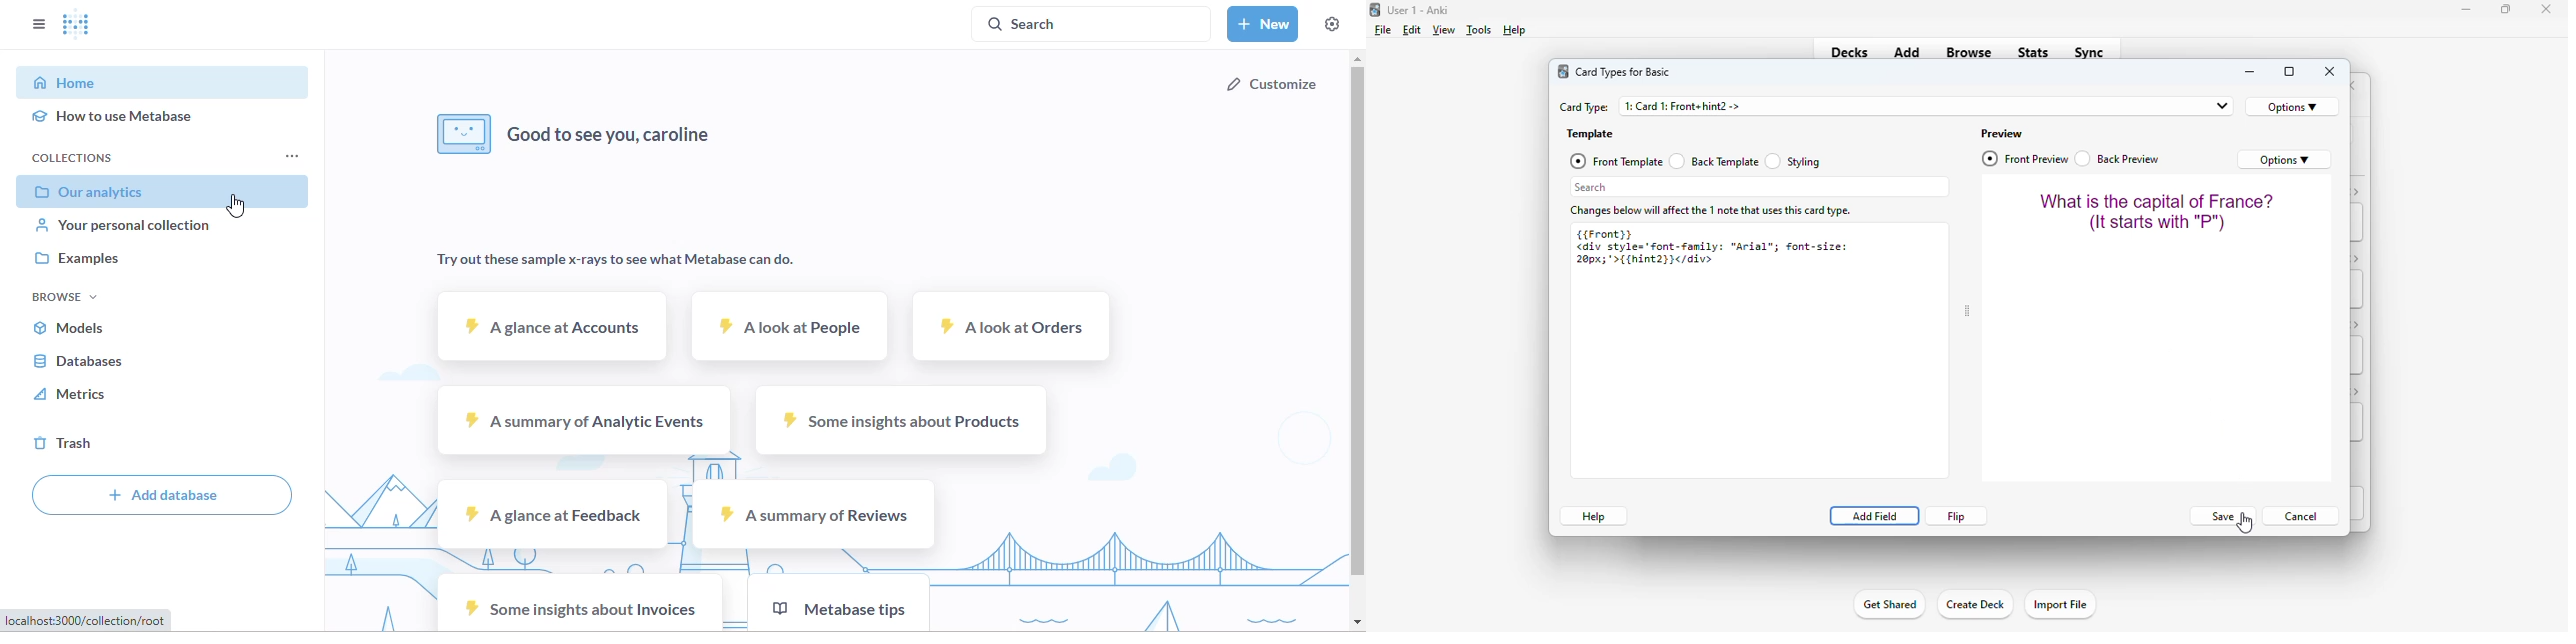 Image resolution: width=2576 pixels, height=644 pixels. What do you see at coordinates (2506, 8) in the screenshot?
I see `maximize` at bounding box center [2506, 8].